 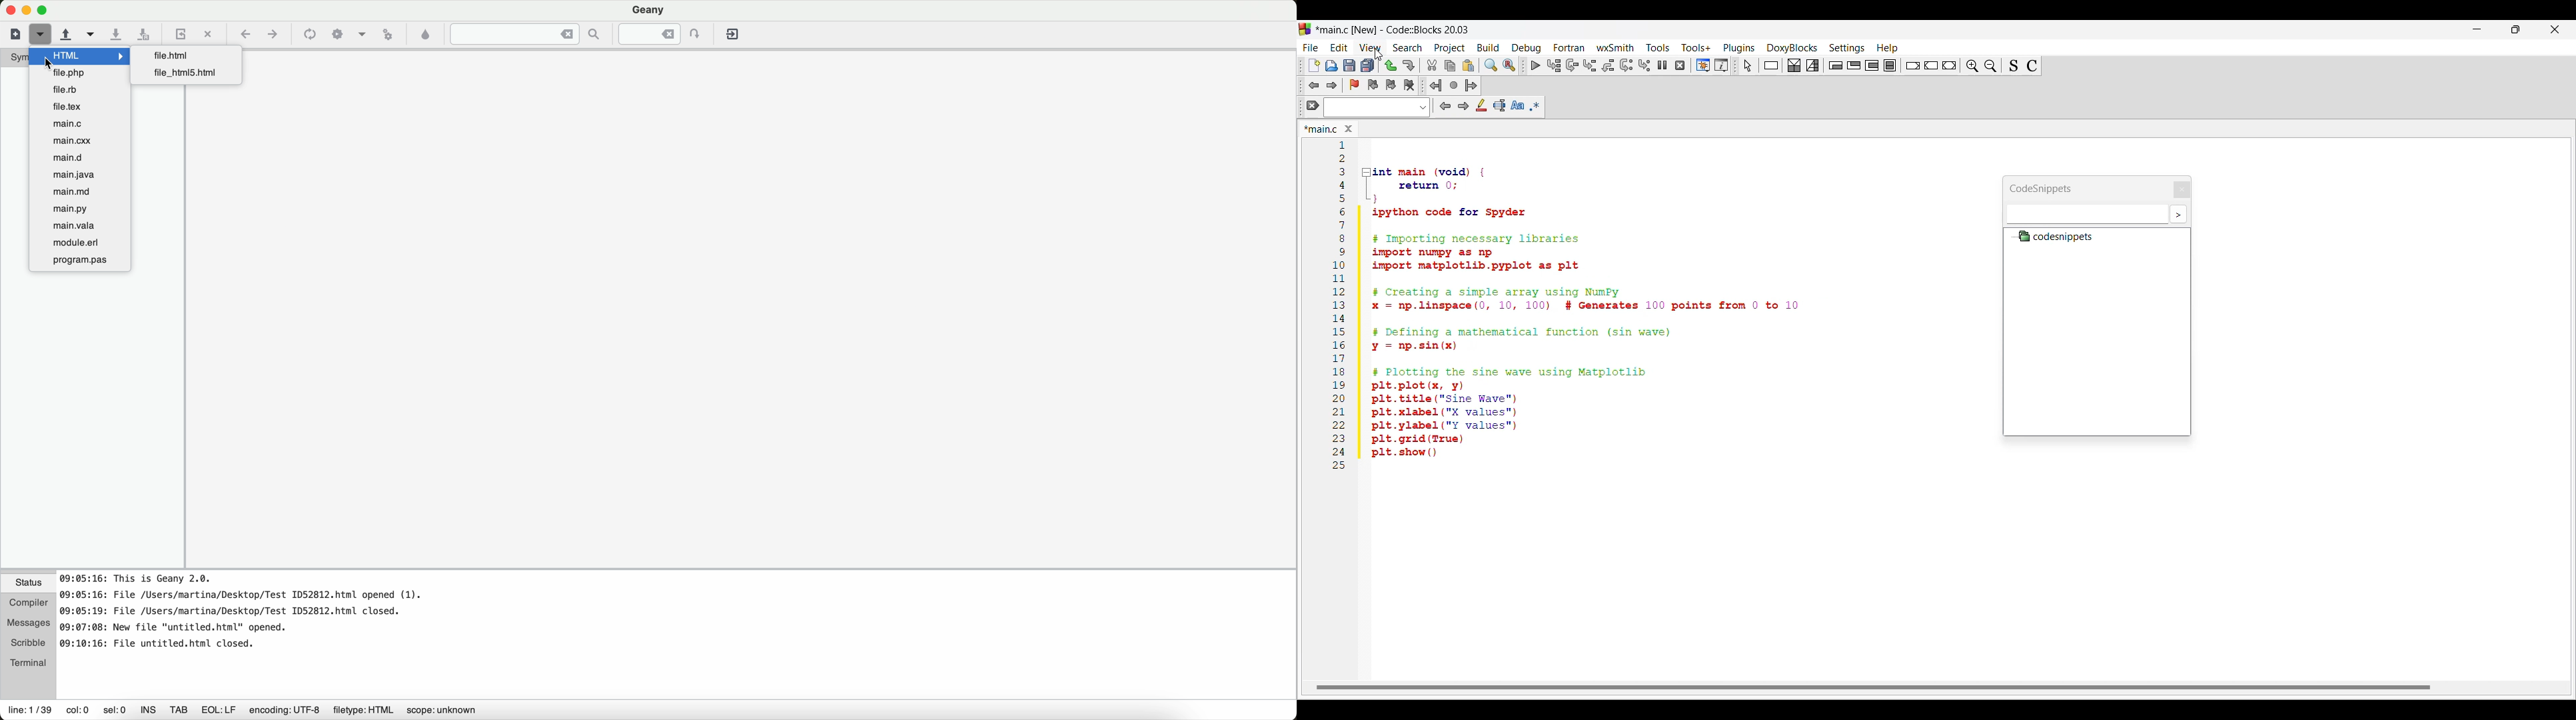 I want to click on Block instruction, so click(x=1890, y=65).